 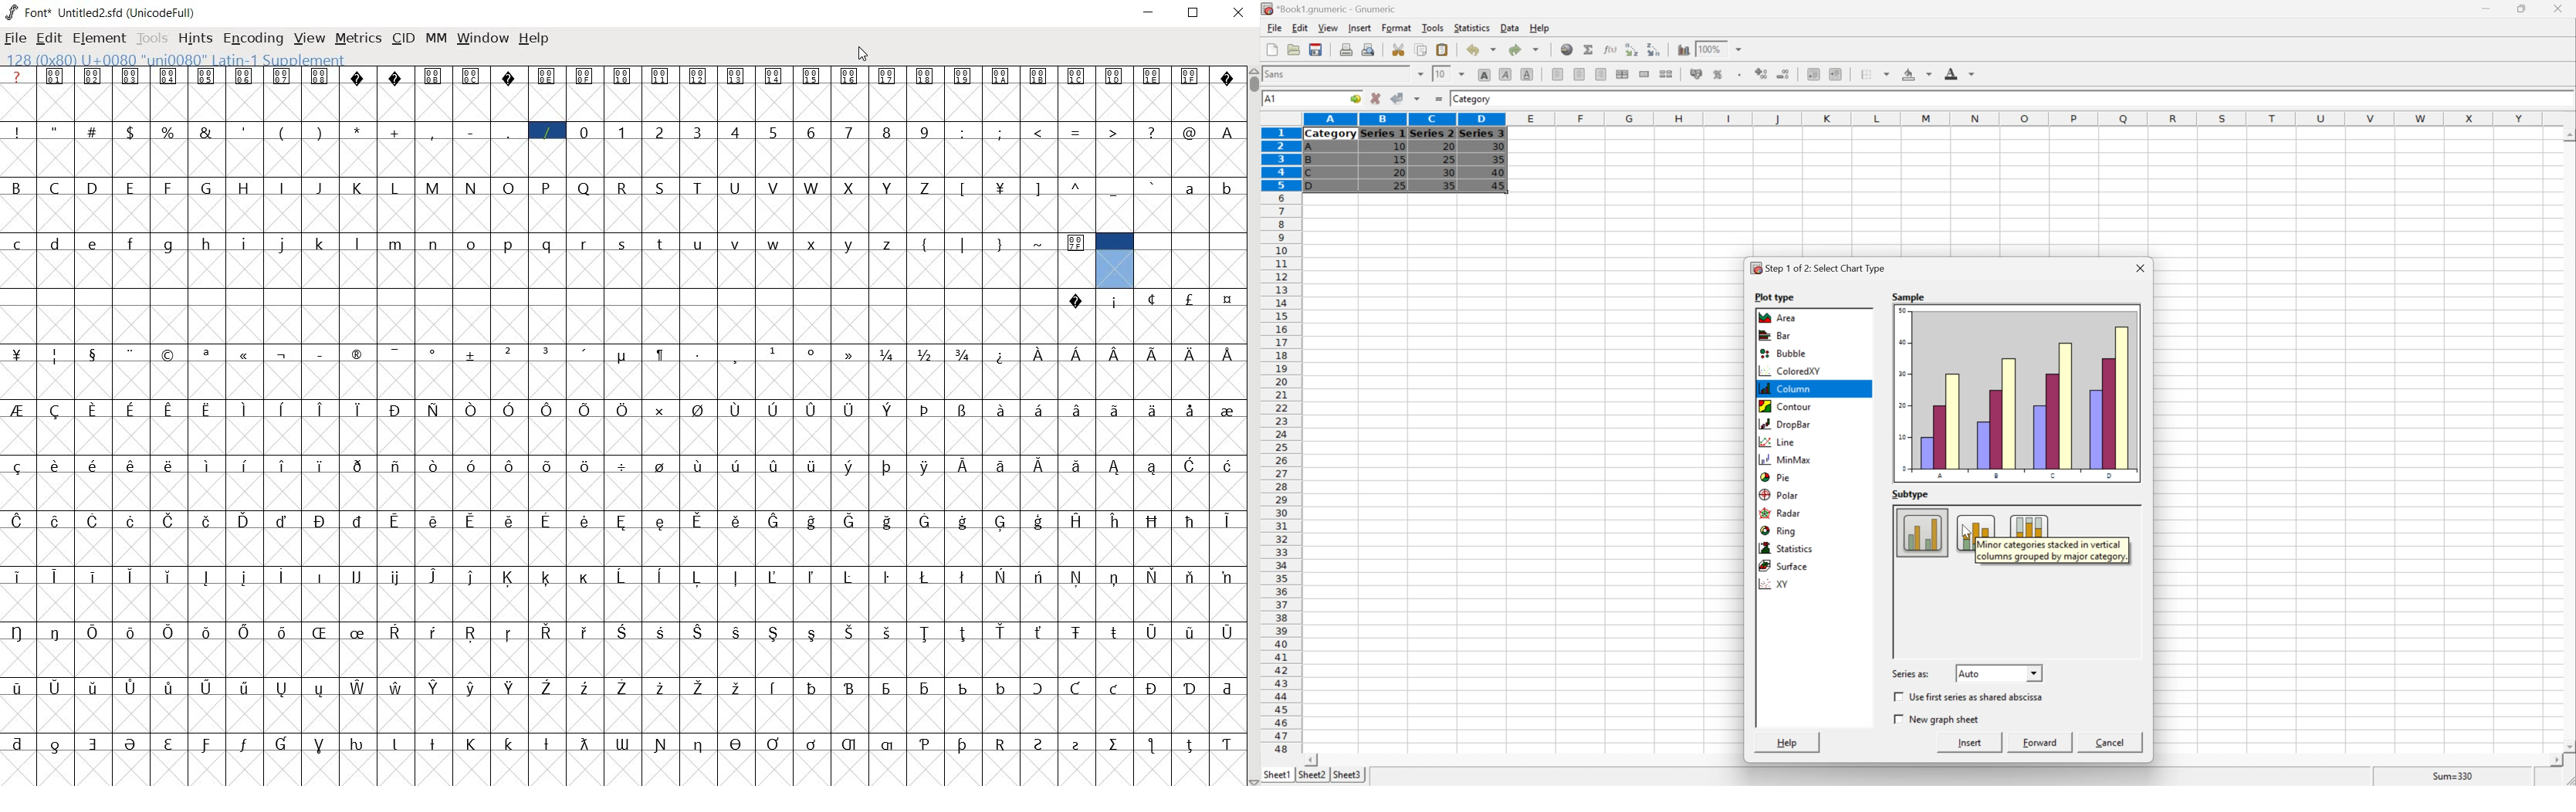 I want to click on Symbol, so click(x=474, y=742).